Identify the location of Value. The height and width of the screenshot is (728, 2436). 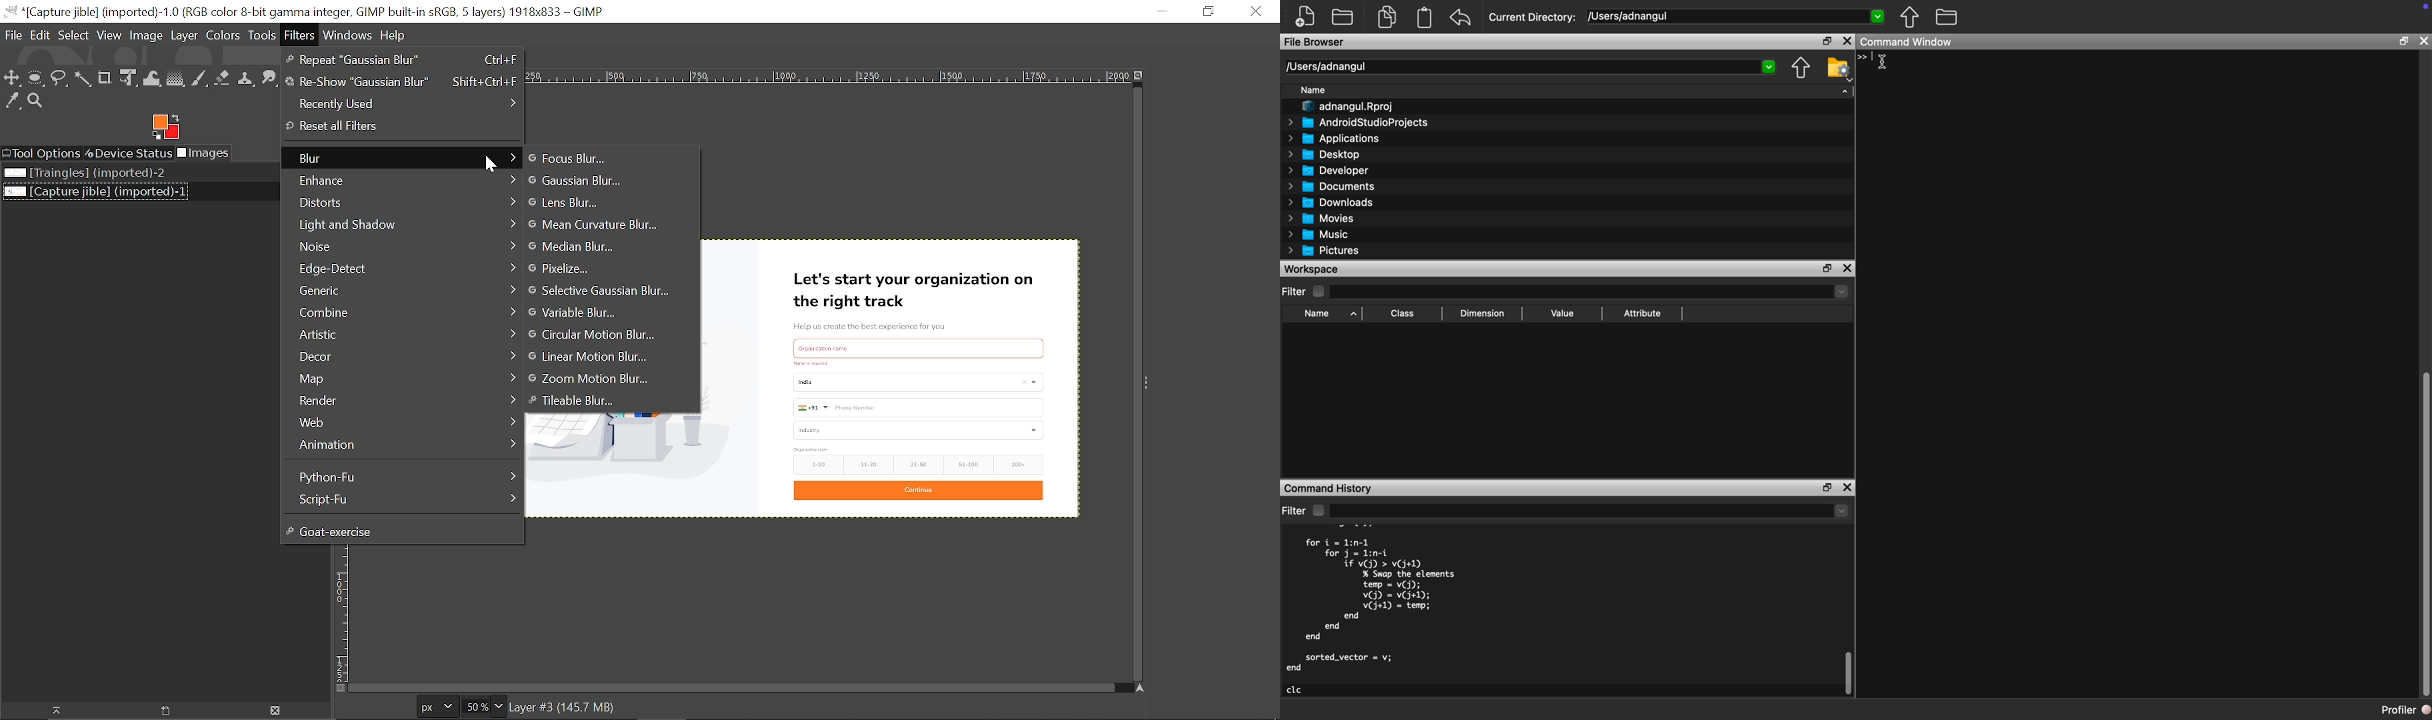
(1561, 314).